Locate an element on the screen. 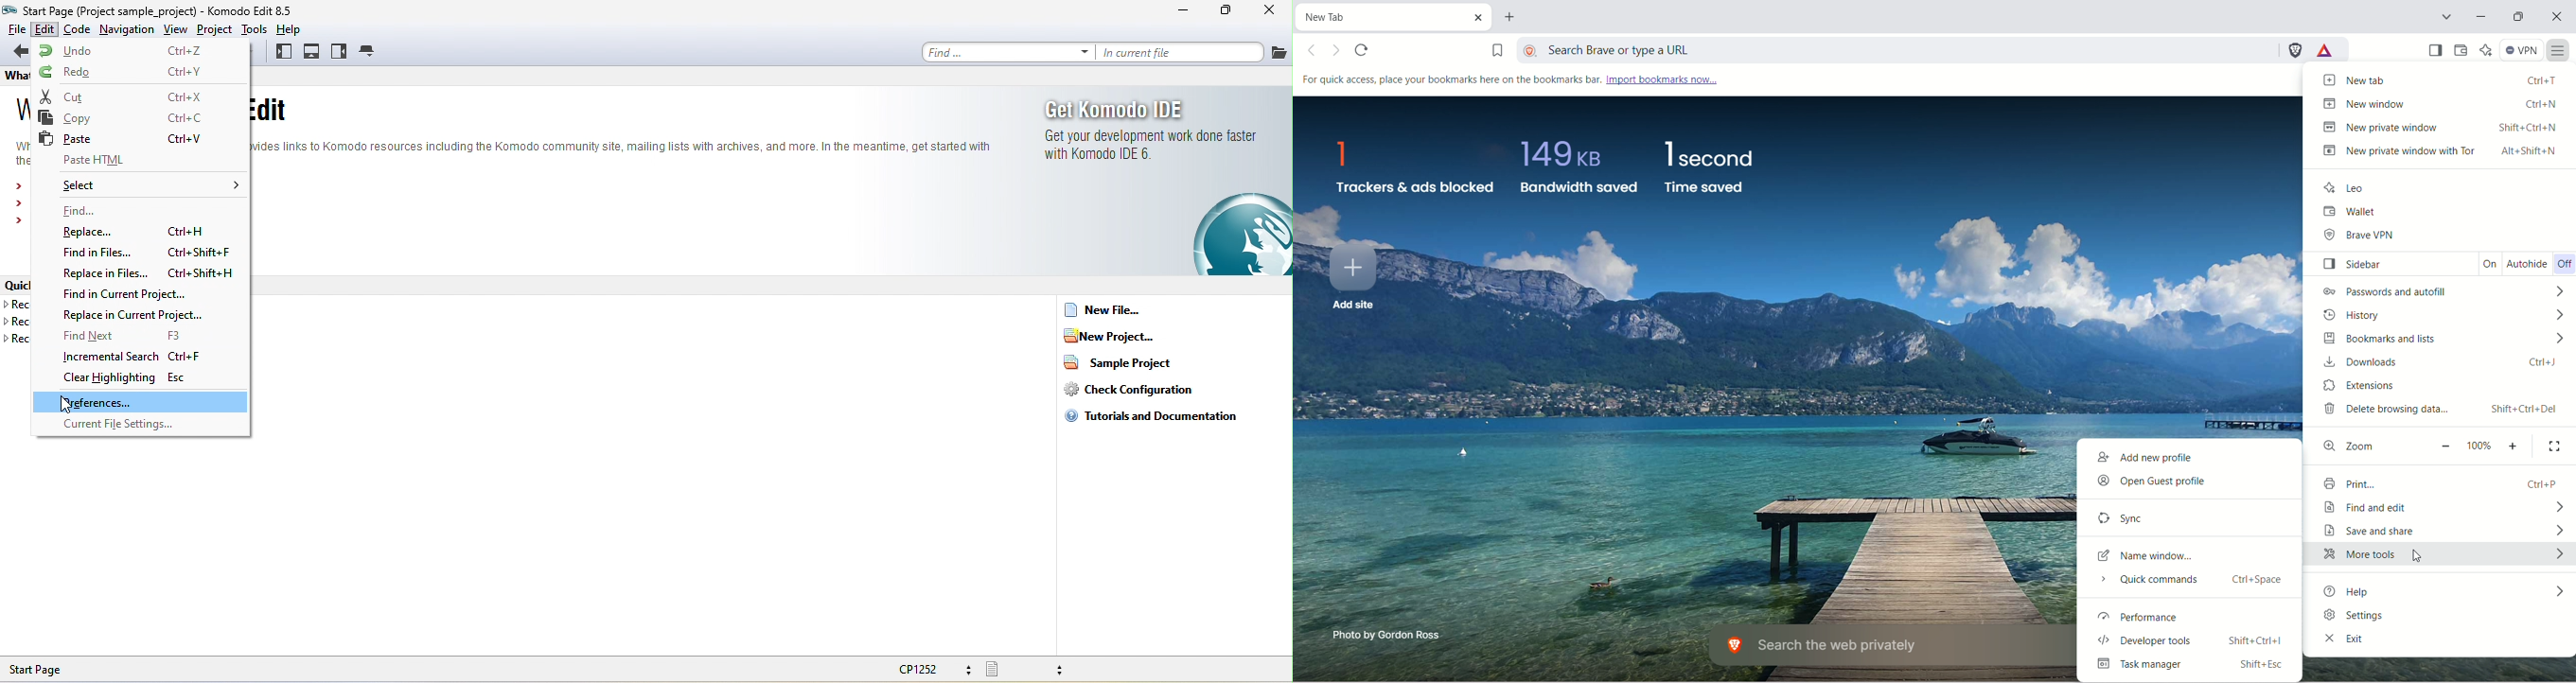  back is located at coordinates (17, 51).